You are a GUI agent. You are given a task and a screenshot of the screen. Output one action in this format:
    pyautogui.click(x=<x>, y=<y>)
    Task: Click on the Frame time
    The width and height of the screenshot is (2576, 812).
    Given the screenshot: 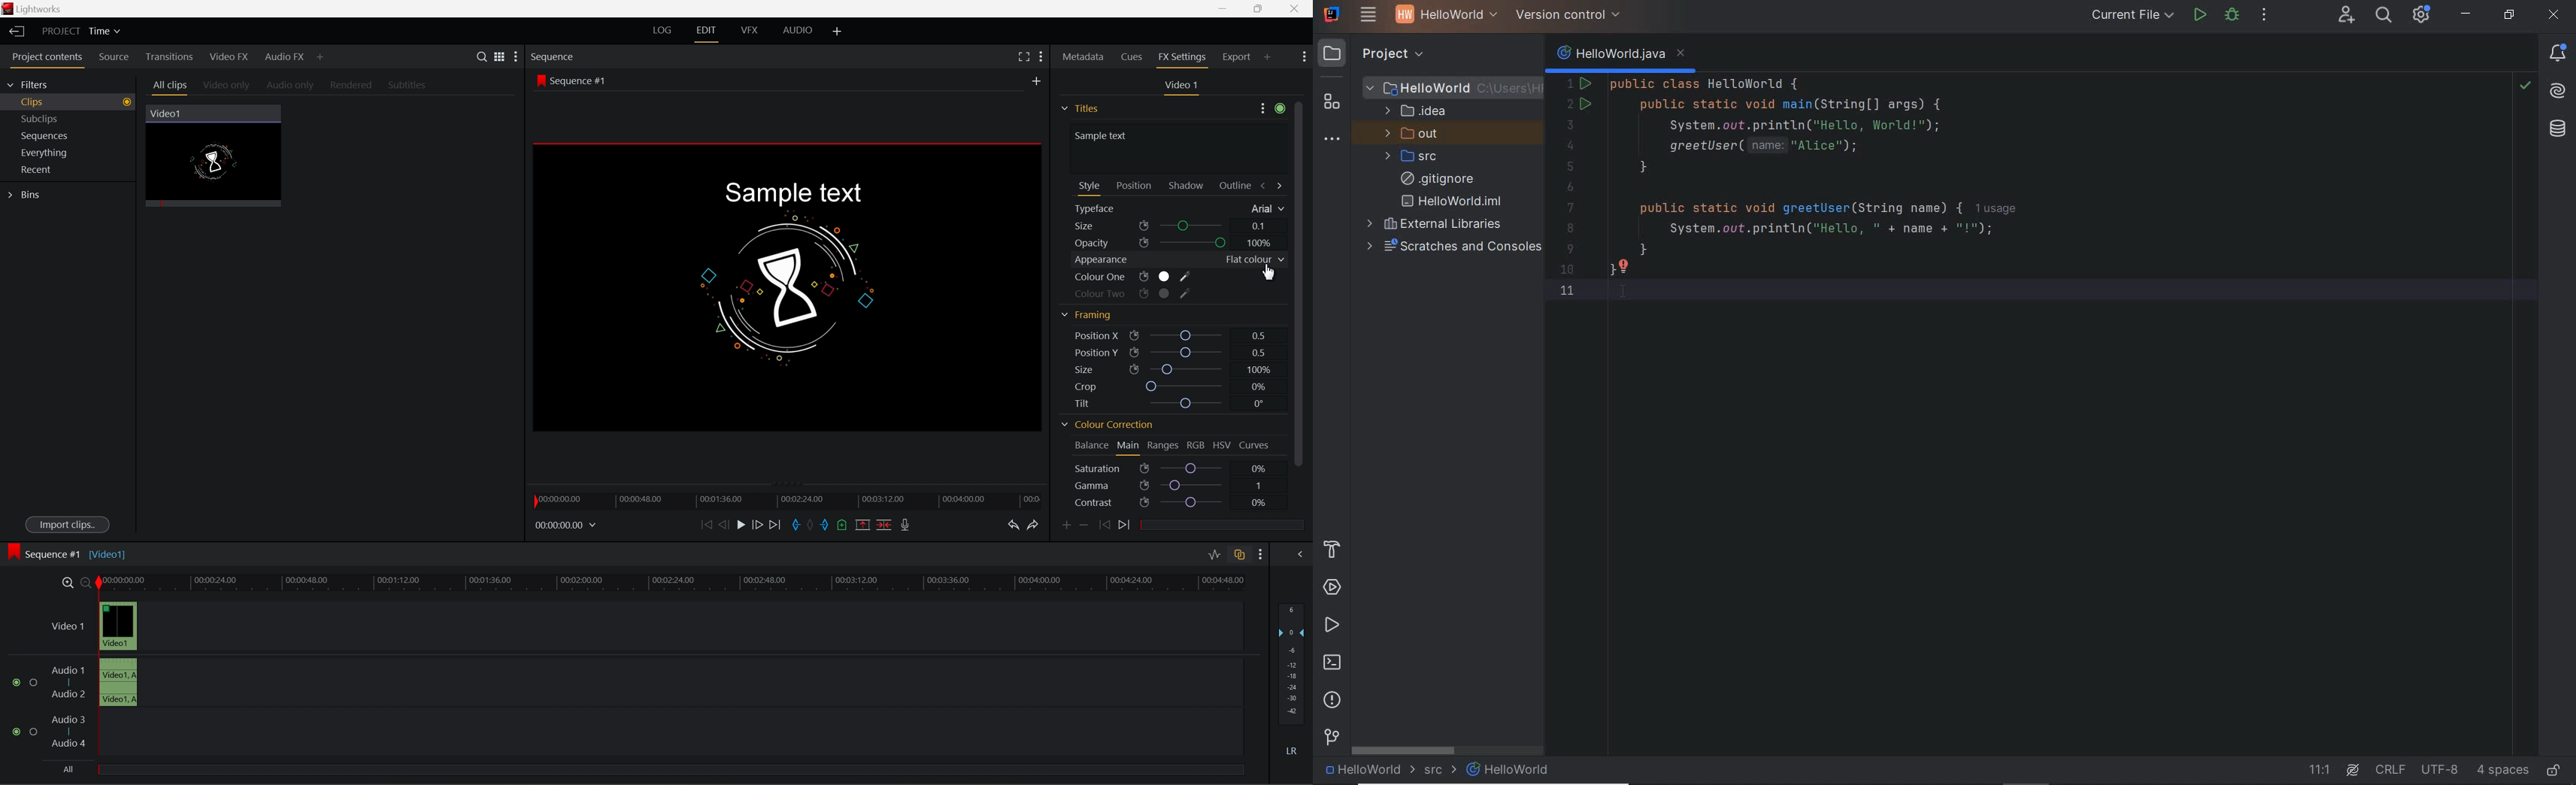 What is the action you would take?
    pyautogui.click(x=566, y=524)
    